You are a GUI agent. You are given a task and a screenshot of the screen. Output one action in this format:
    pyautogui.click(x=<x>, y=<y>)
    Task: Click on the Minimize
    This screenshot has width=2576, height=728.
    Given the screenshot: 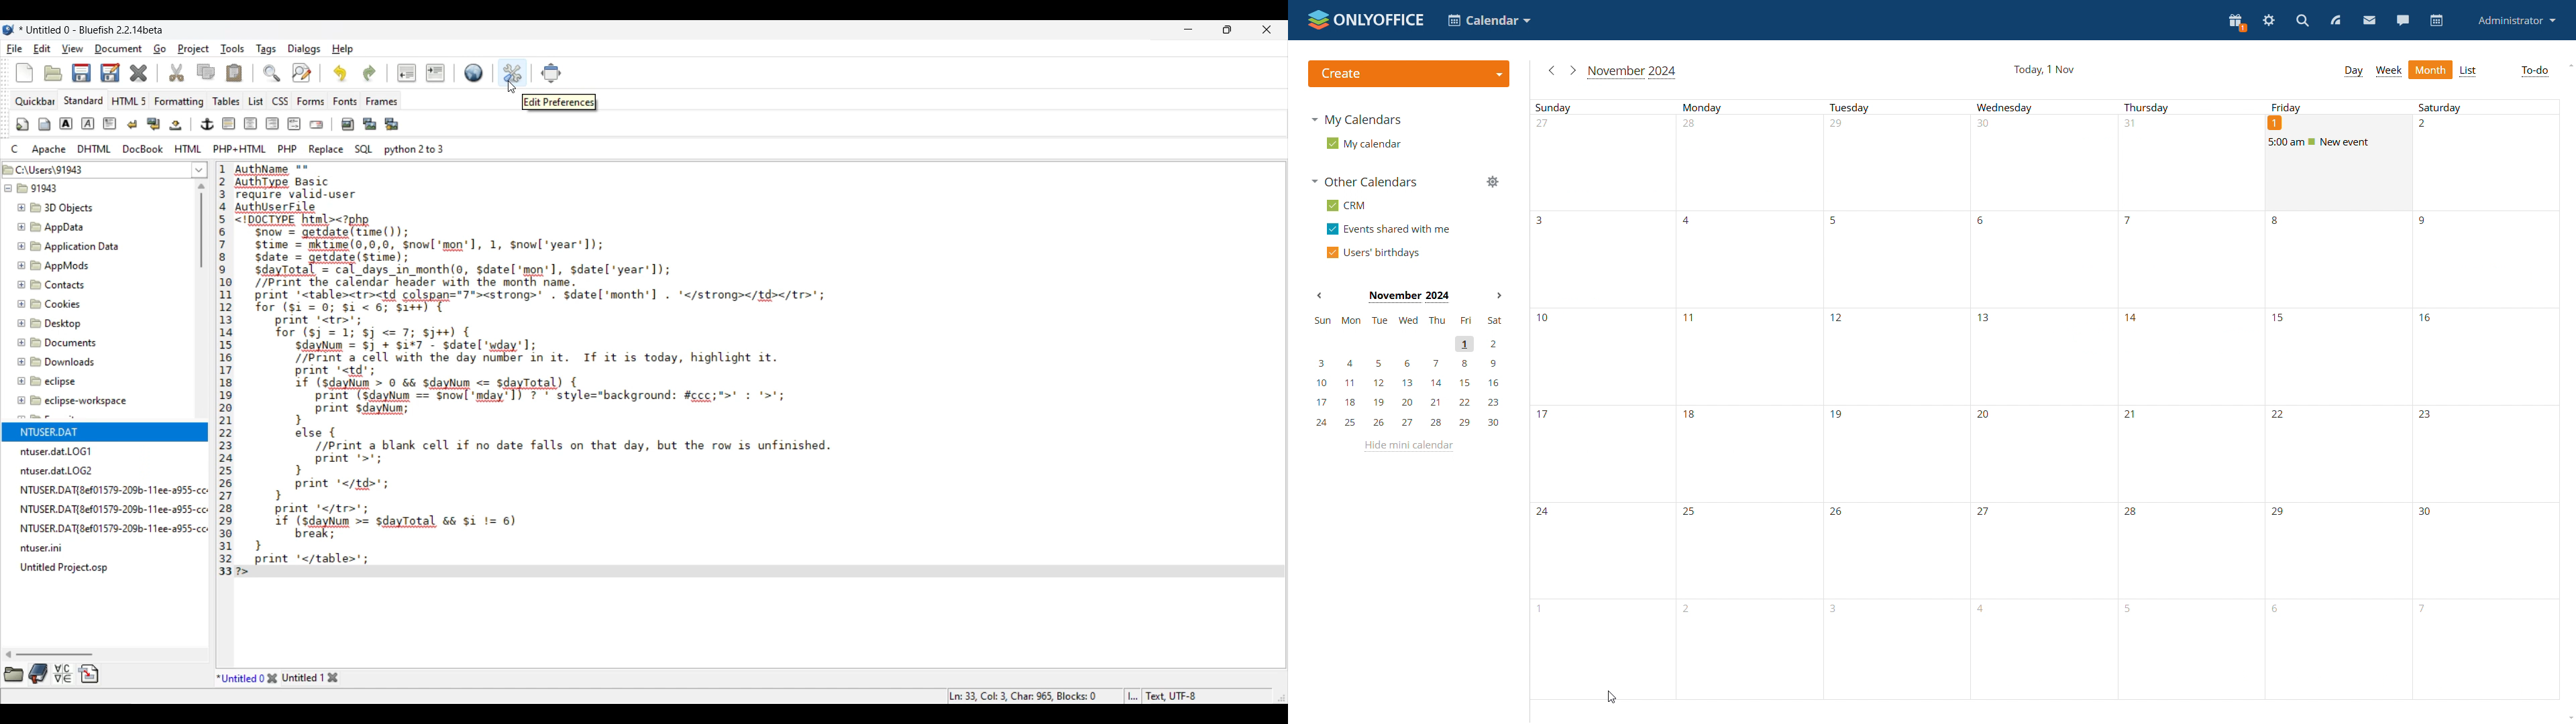 What is the action you would take?
    pyautogui.click(x=1189, y=29)
    